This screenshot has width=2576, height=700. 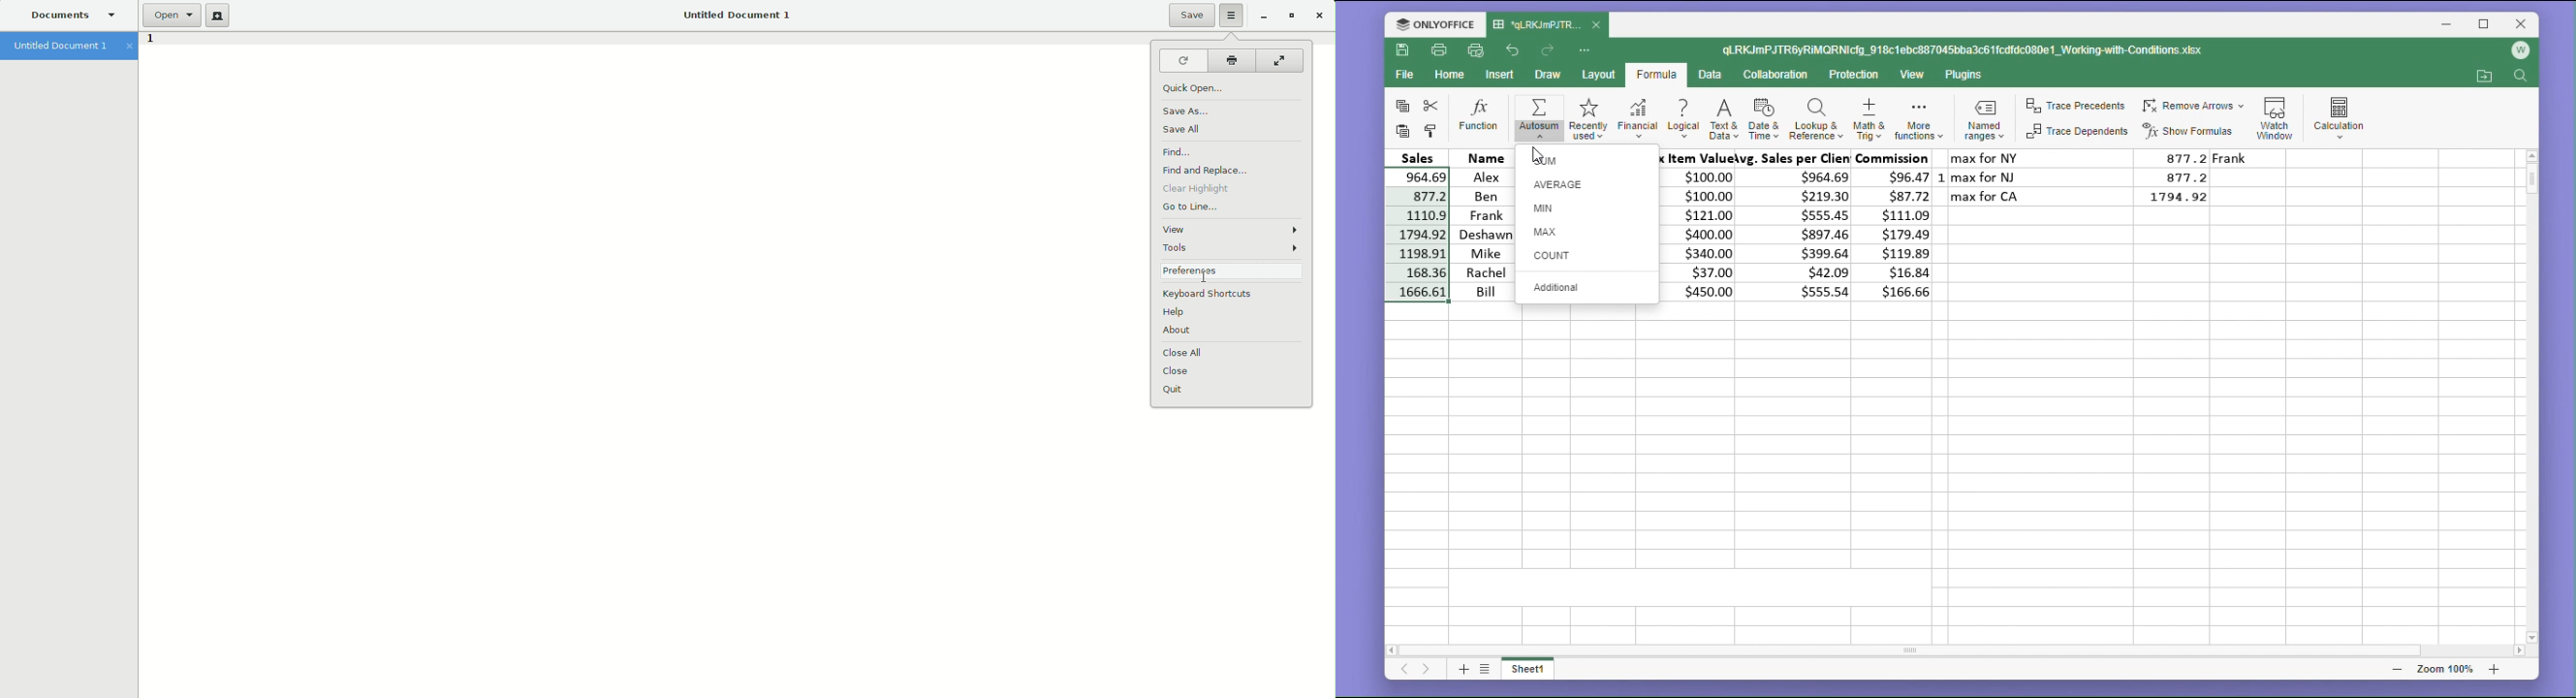 What do you see at coordinates (1765, 120) in the screenshot?
I see `date & time` at bounding box center [1765, 120].